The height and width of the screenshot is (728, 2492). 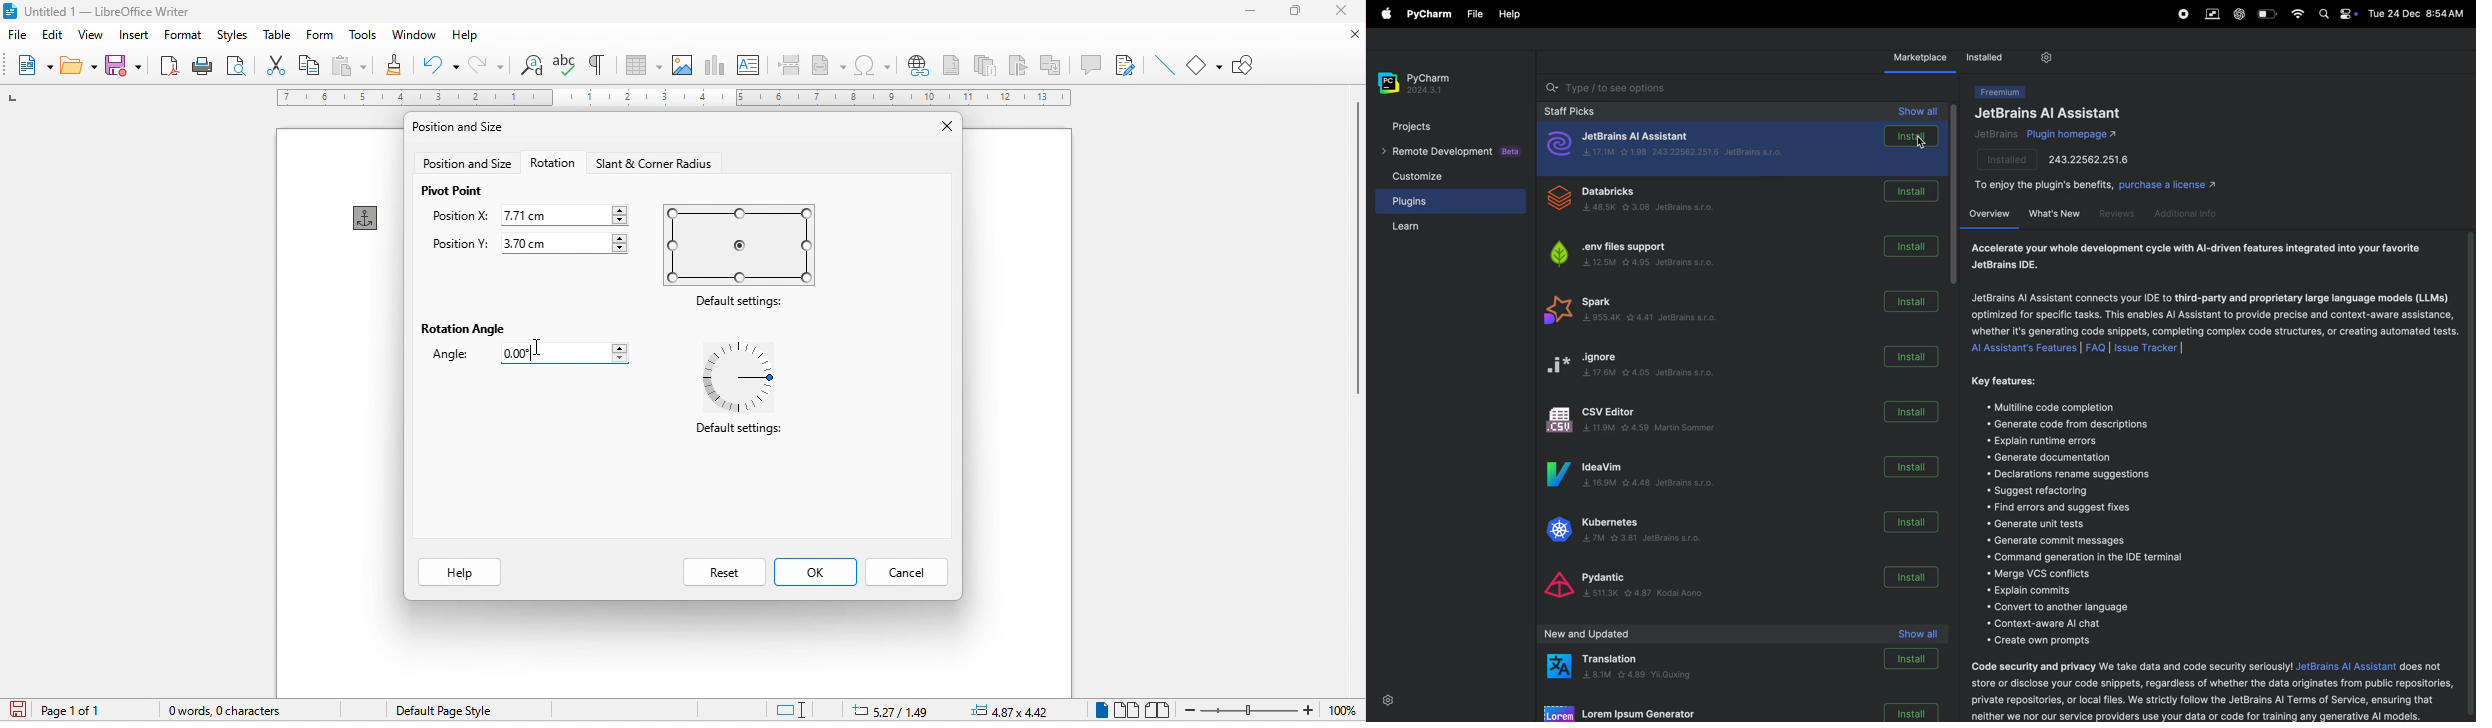 What do you see at coordinates (2059, 134) in the screenshot?
I see `plugins ai ` at bounding box center [2059, 134].